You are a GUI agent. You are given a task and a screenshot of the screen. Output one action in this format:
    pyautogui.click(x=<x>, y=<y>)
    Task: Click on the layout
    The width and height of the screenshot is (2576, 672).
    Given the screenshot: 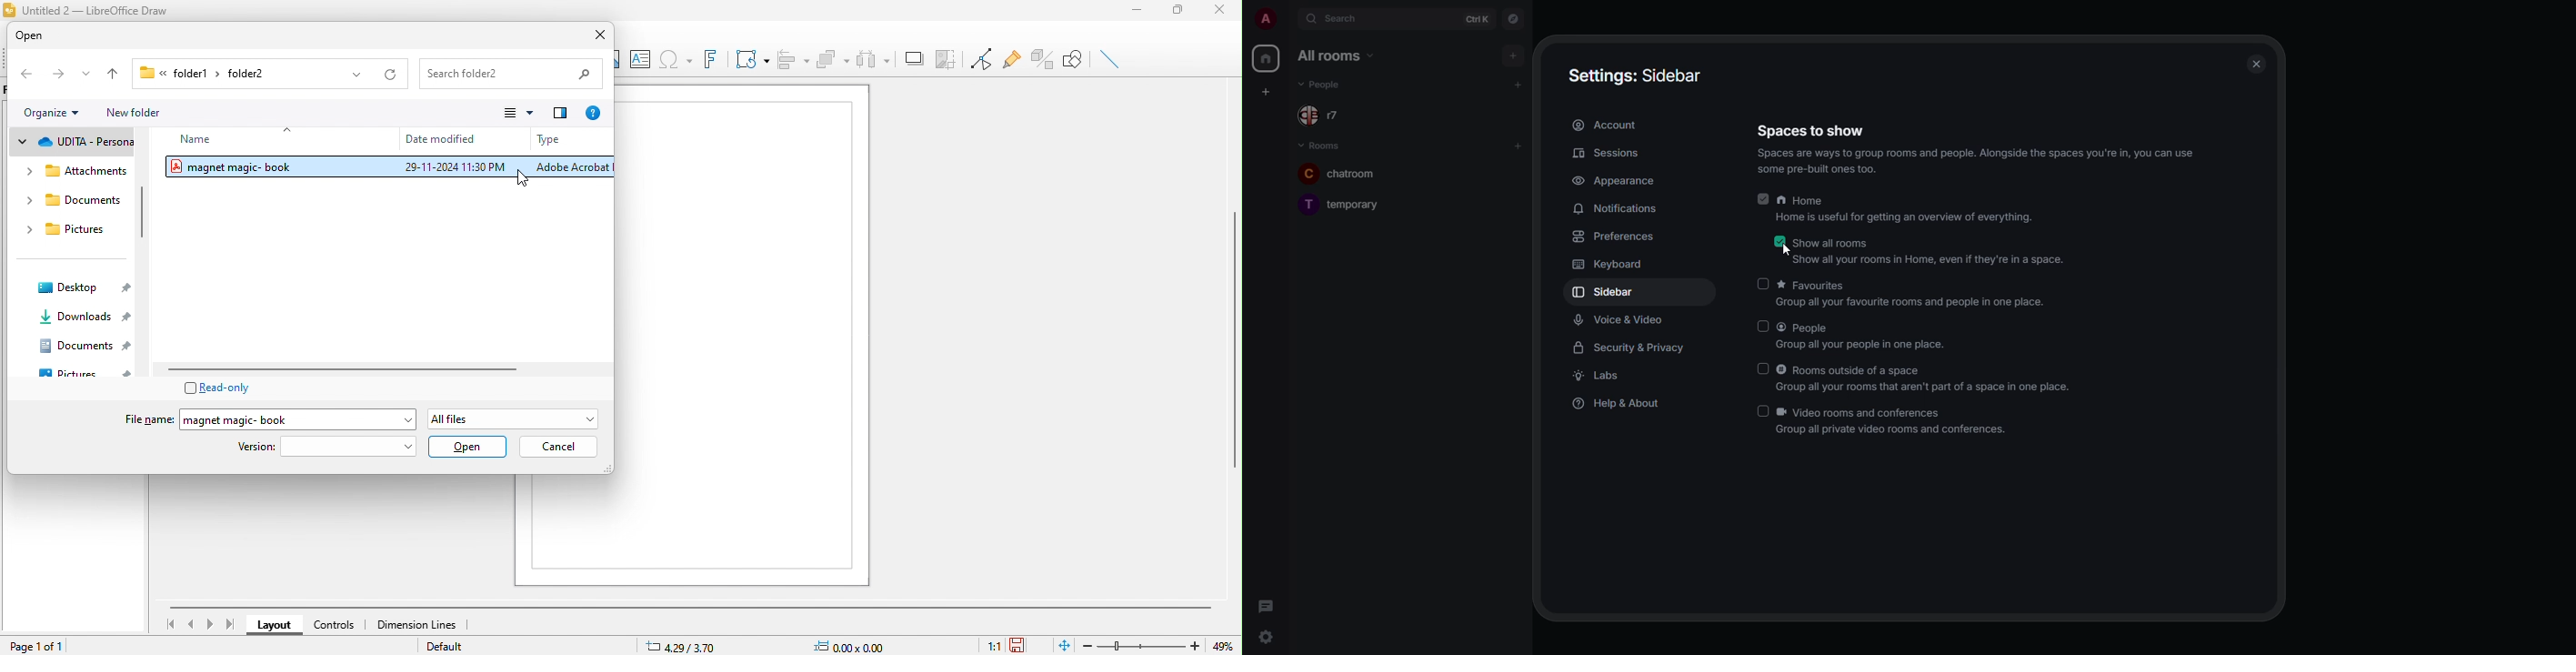 What is the action you would take?
    pyautogui.click(x=275, y=624)
    